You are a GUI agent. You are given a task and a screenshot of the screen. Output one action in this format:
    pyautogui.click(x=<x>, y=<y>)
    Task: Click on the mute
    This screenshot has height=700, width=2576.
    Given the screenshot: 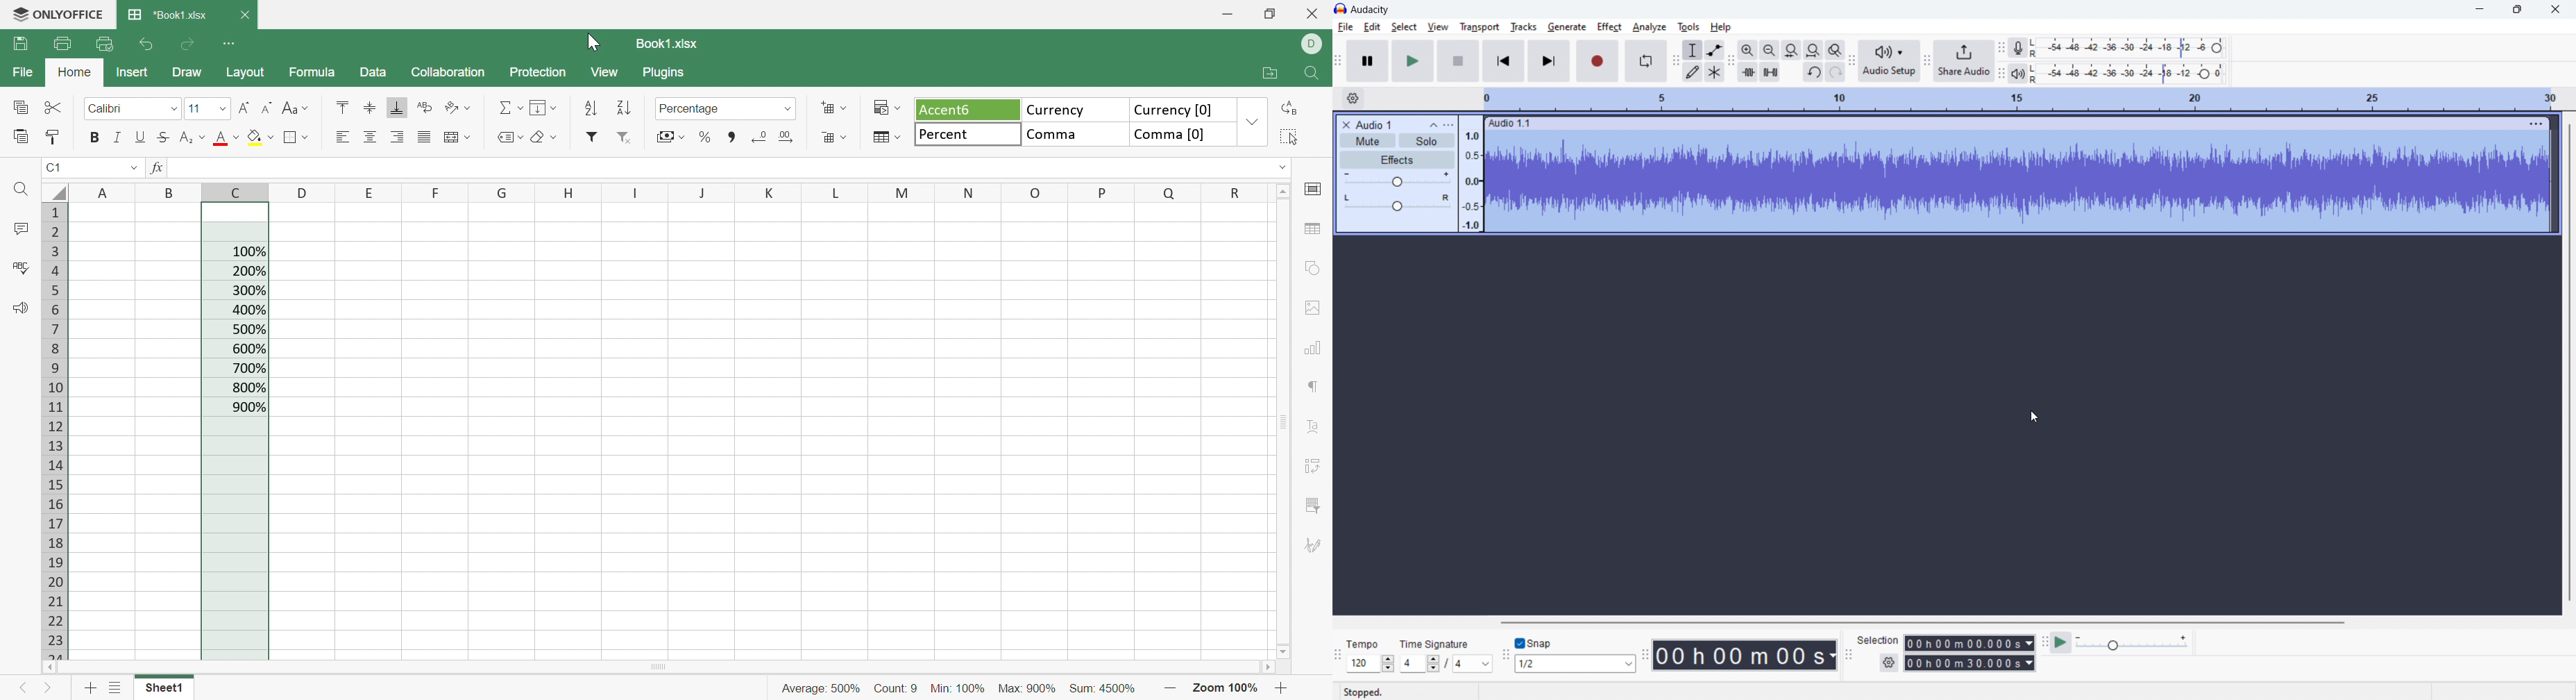 What is the action you would take?
    pyautogui.click(x=1367, y=141)
    